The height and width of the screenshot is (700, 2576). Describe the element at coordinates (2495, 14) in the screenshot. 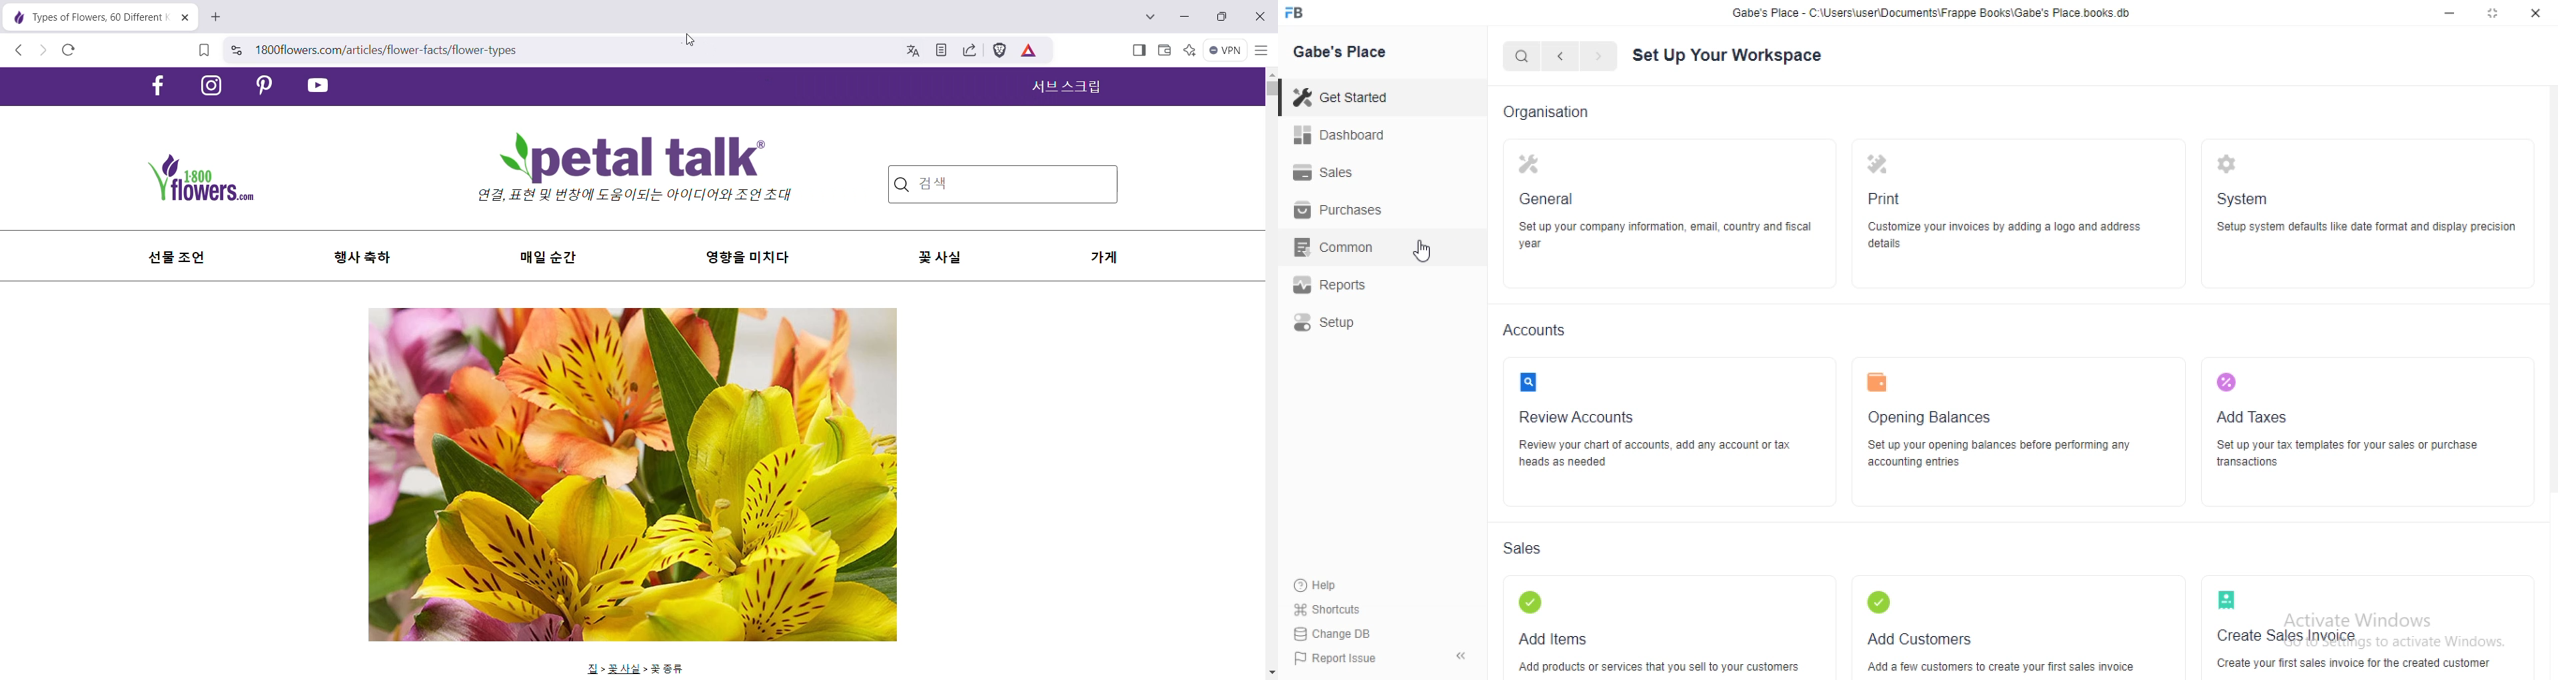

I see `maximize` at that location.